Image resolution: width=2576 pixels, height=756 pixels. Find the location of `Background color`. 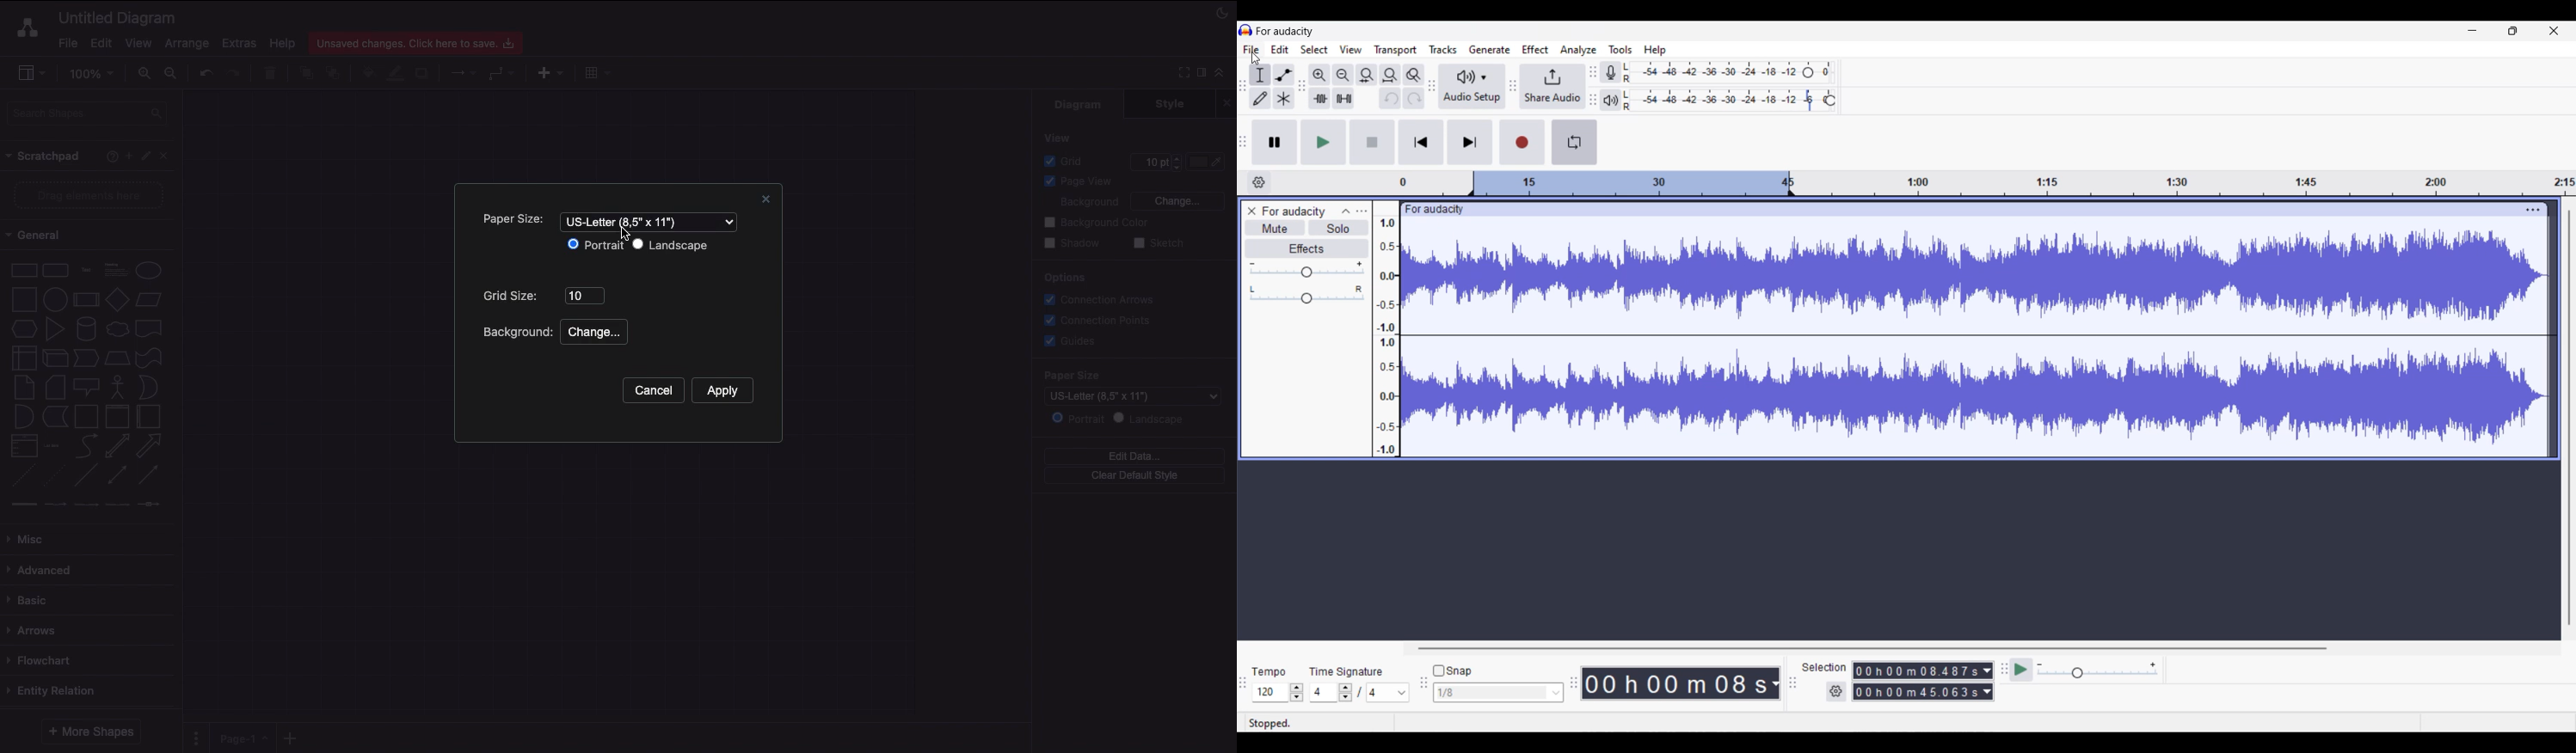

Background color is located at coordinates (1098, 223).